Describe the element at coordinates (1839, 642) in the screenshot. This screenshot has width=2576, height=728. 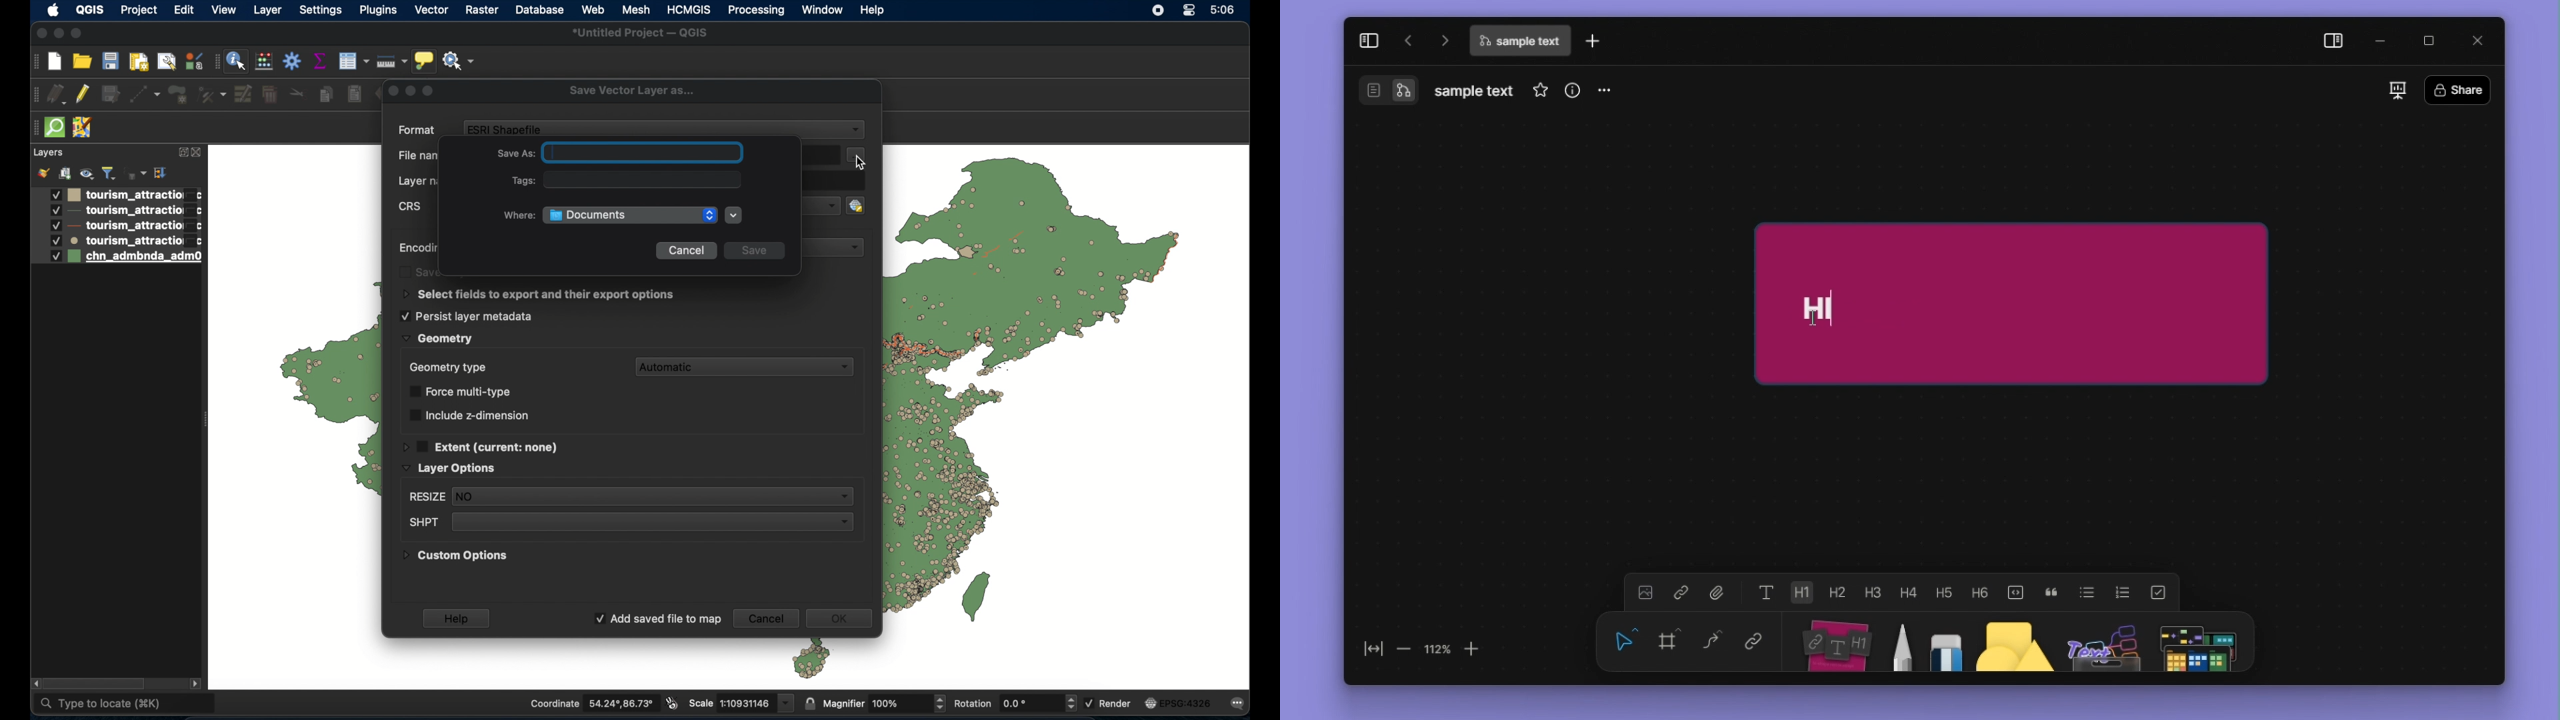
I see `note` at that location.